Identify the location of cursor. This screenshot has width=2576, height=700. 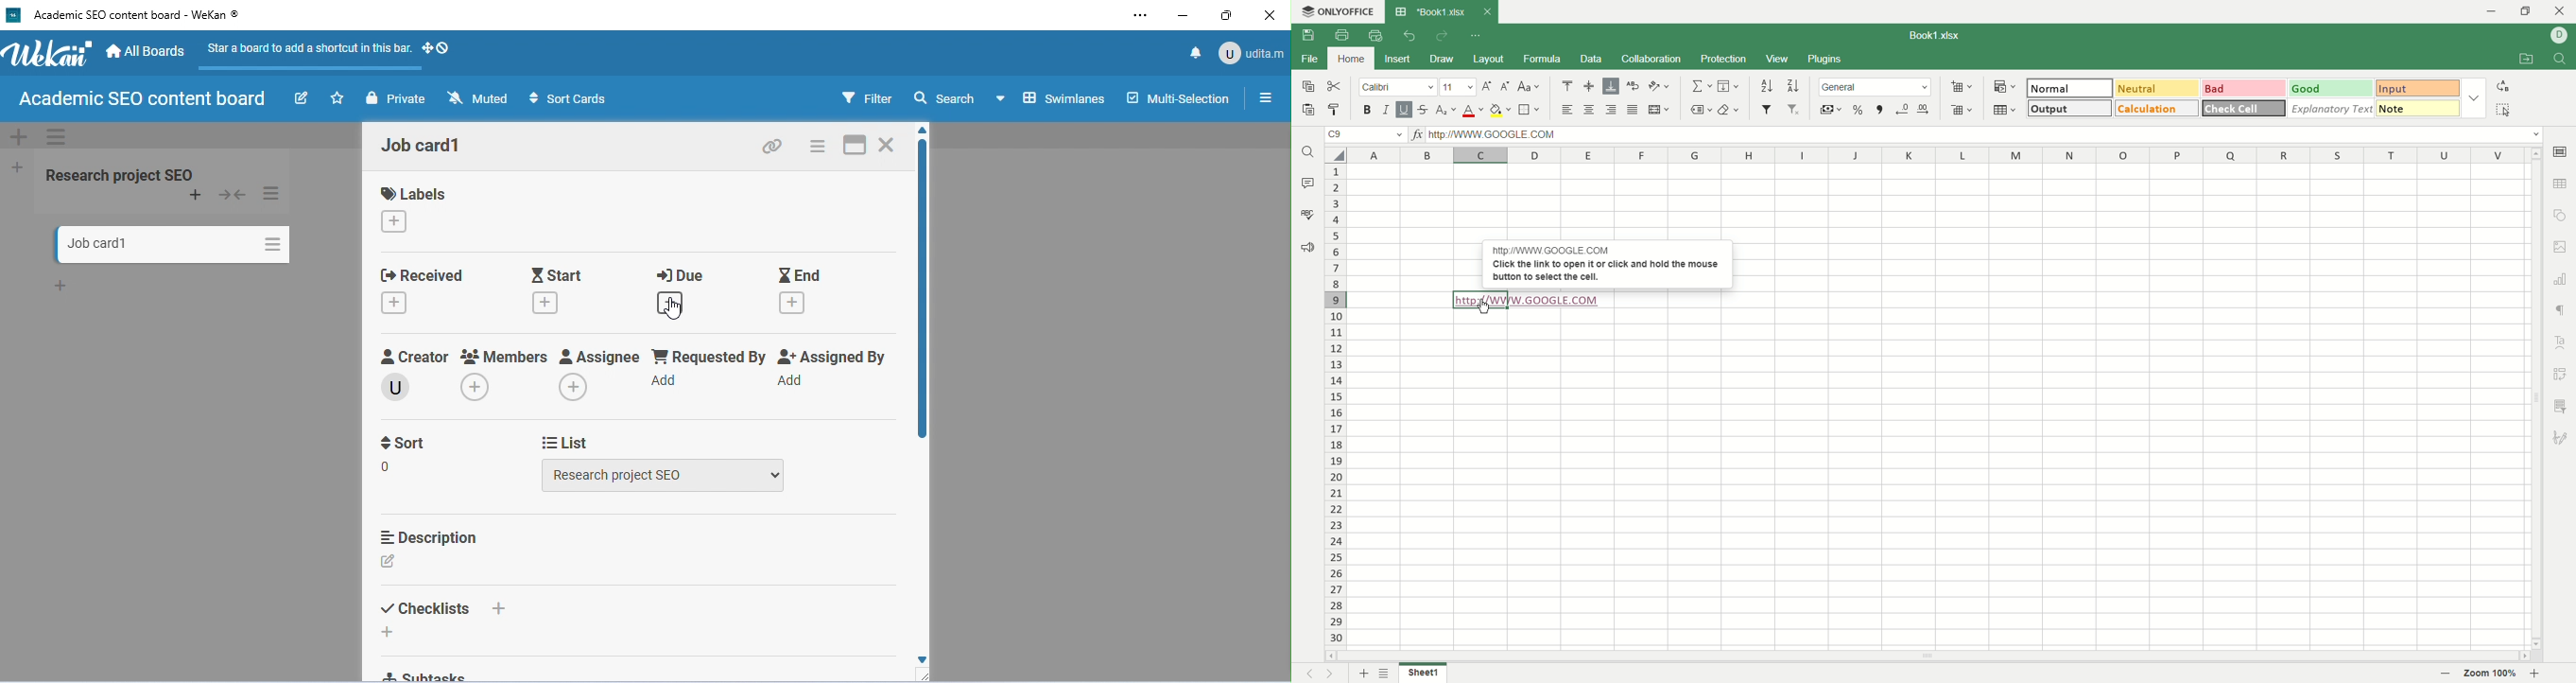
(1485, 309).